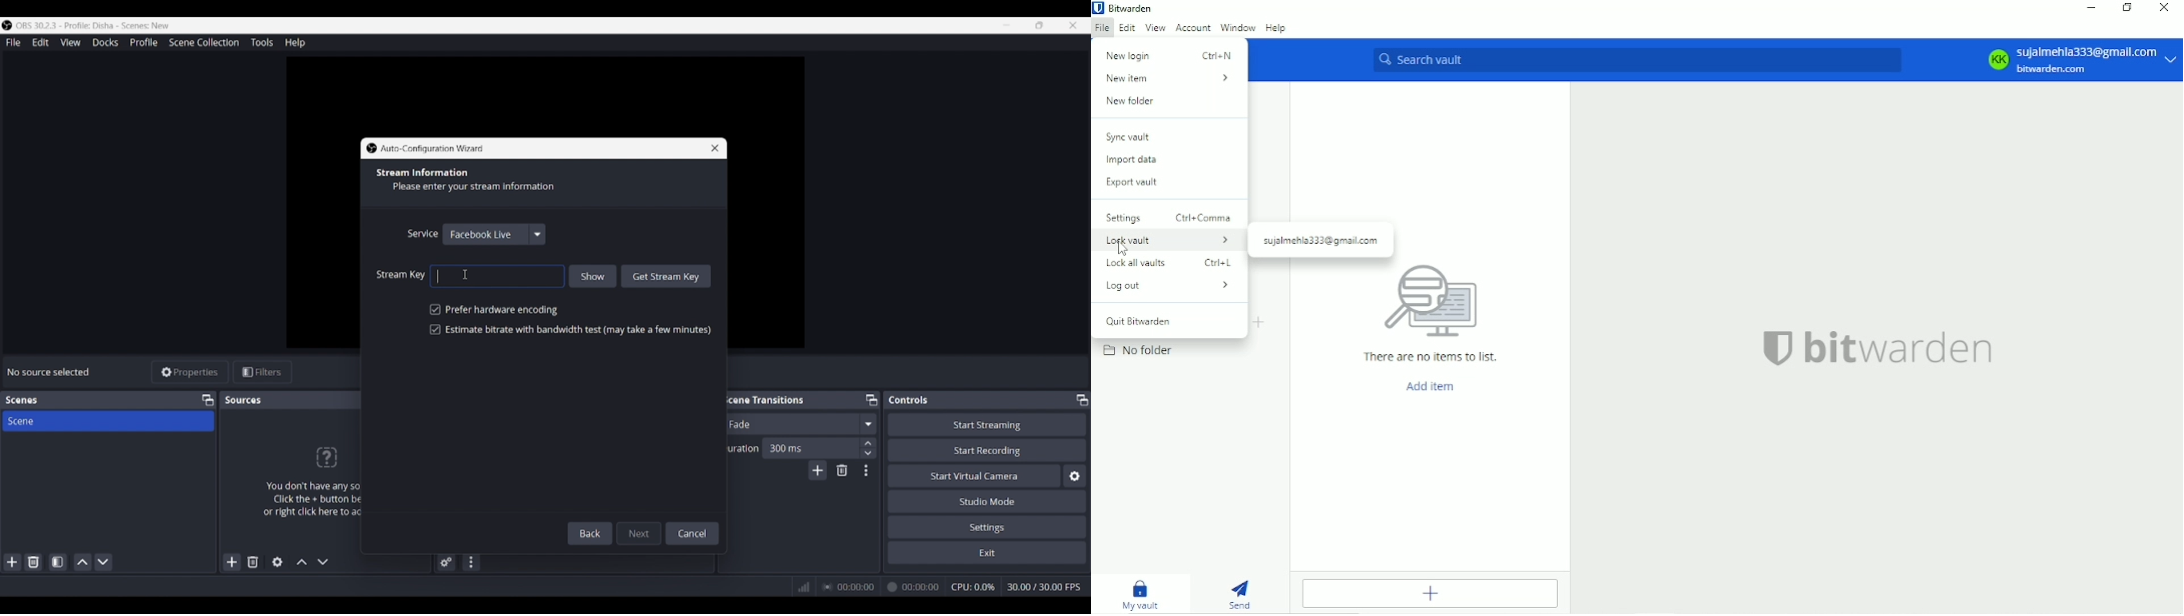 This screenshot has width=2184, height=616. Describe the element at coordinates (592, 533) in the screenshot. I see `Back` at that location.